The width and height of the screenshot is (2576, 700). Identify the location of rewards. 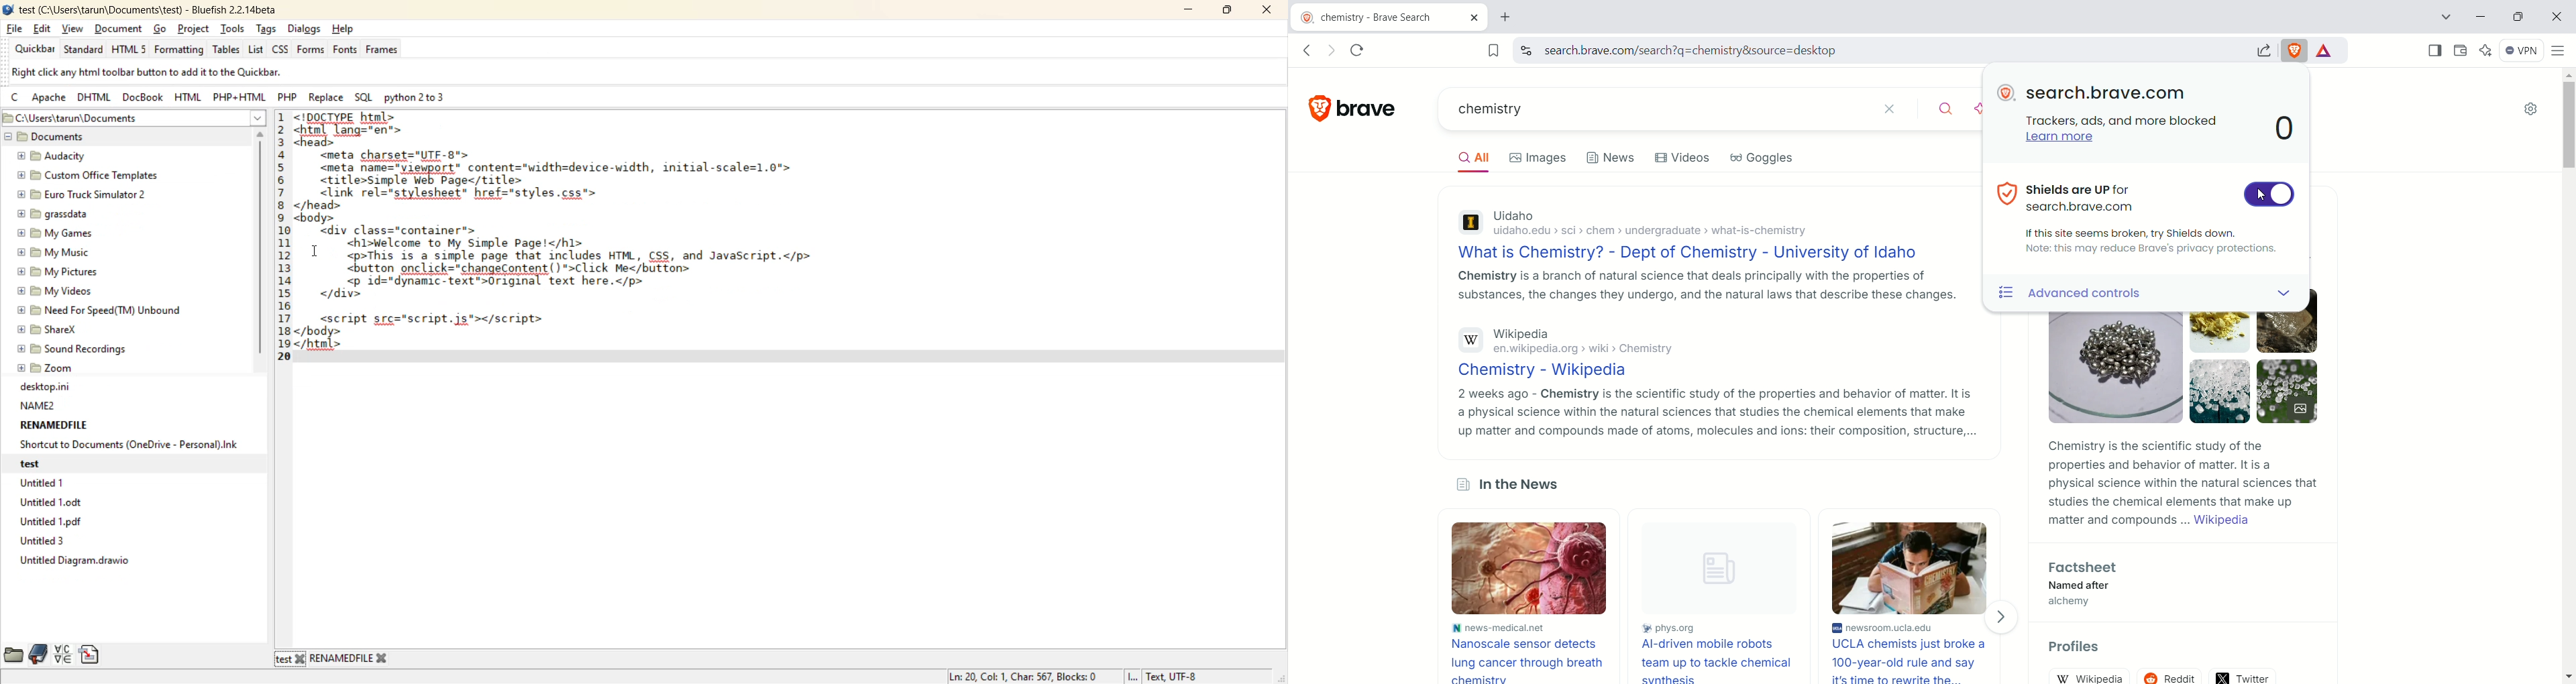
(2329, 50).